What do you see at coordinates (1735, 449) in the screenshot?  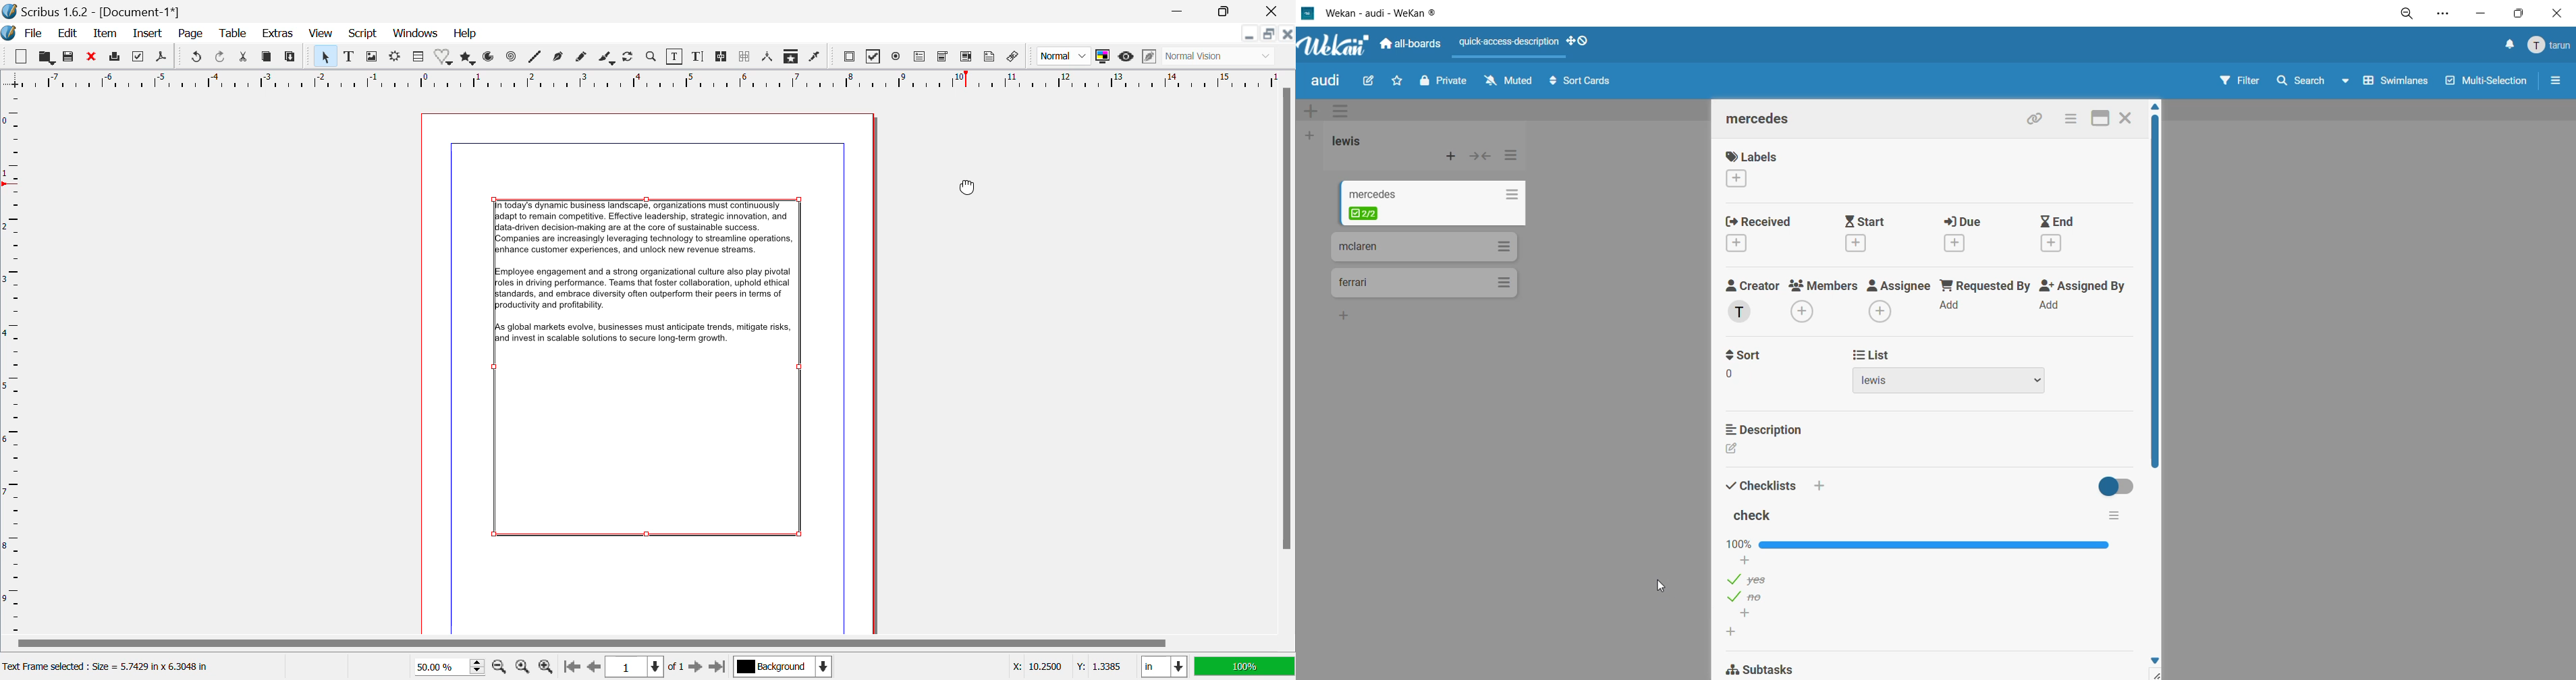 I see `edit` at bounding box center [1735, 449].